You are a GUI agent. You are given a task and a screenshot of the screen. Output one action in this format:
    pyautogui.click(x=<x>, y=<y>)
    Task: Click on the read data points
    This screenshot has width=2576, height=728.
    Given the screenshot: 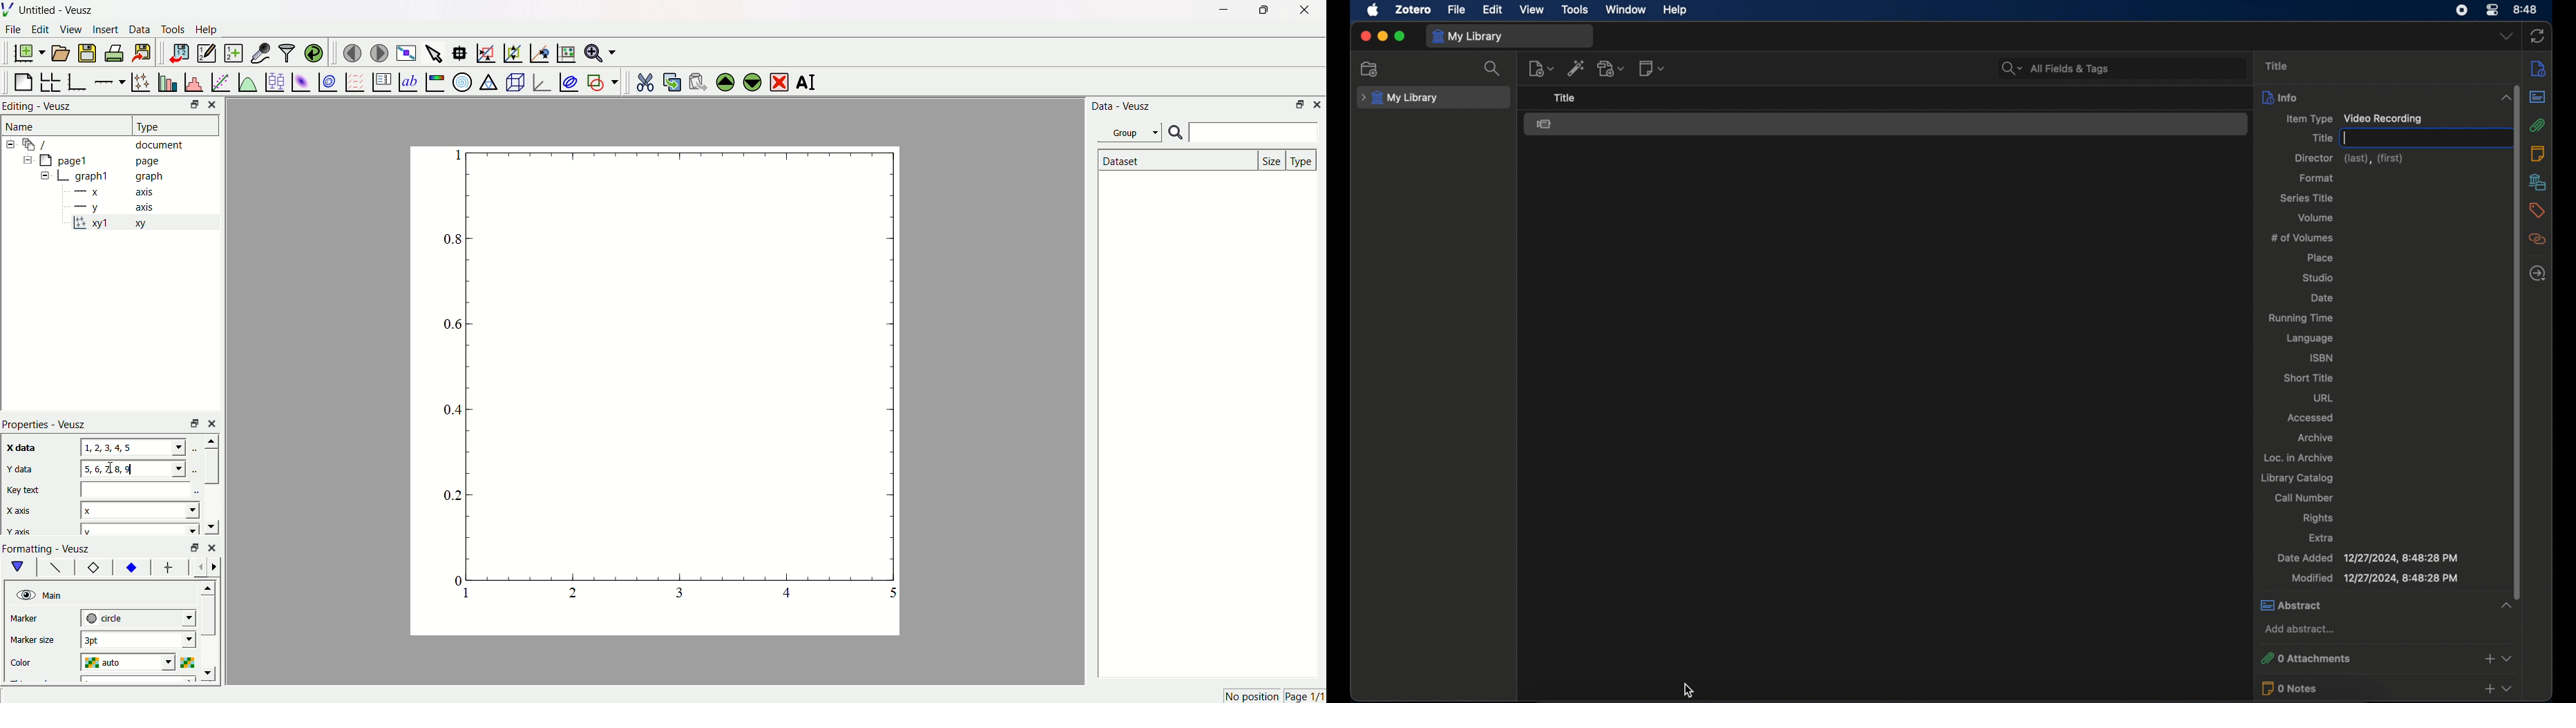 What is the action you would take?
    pyautogui.click(x=462, y=50)
    